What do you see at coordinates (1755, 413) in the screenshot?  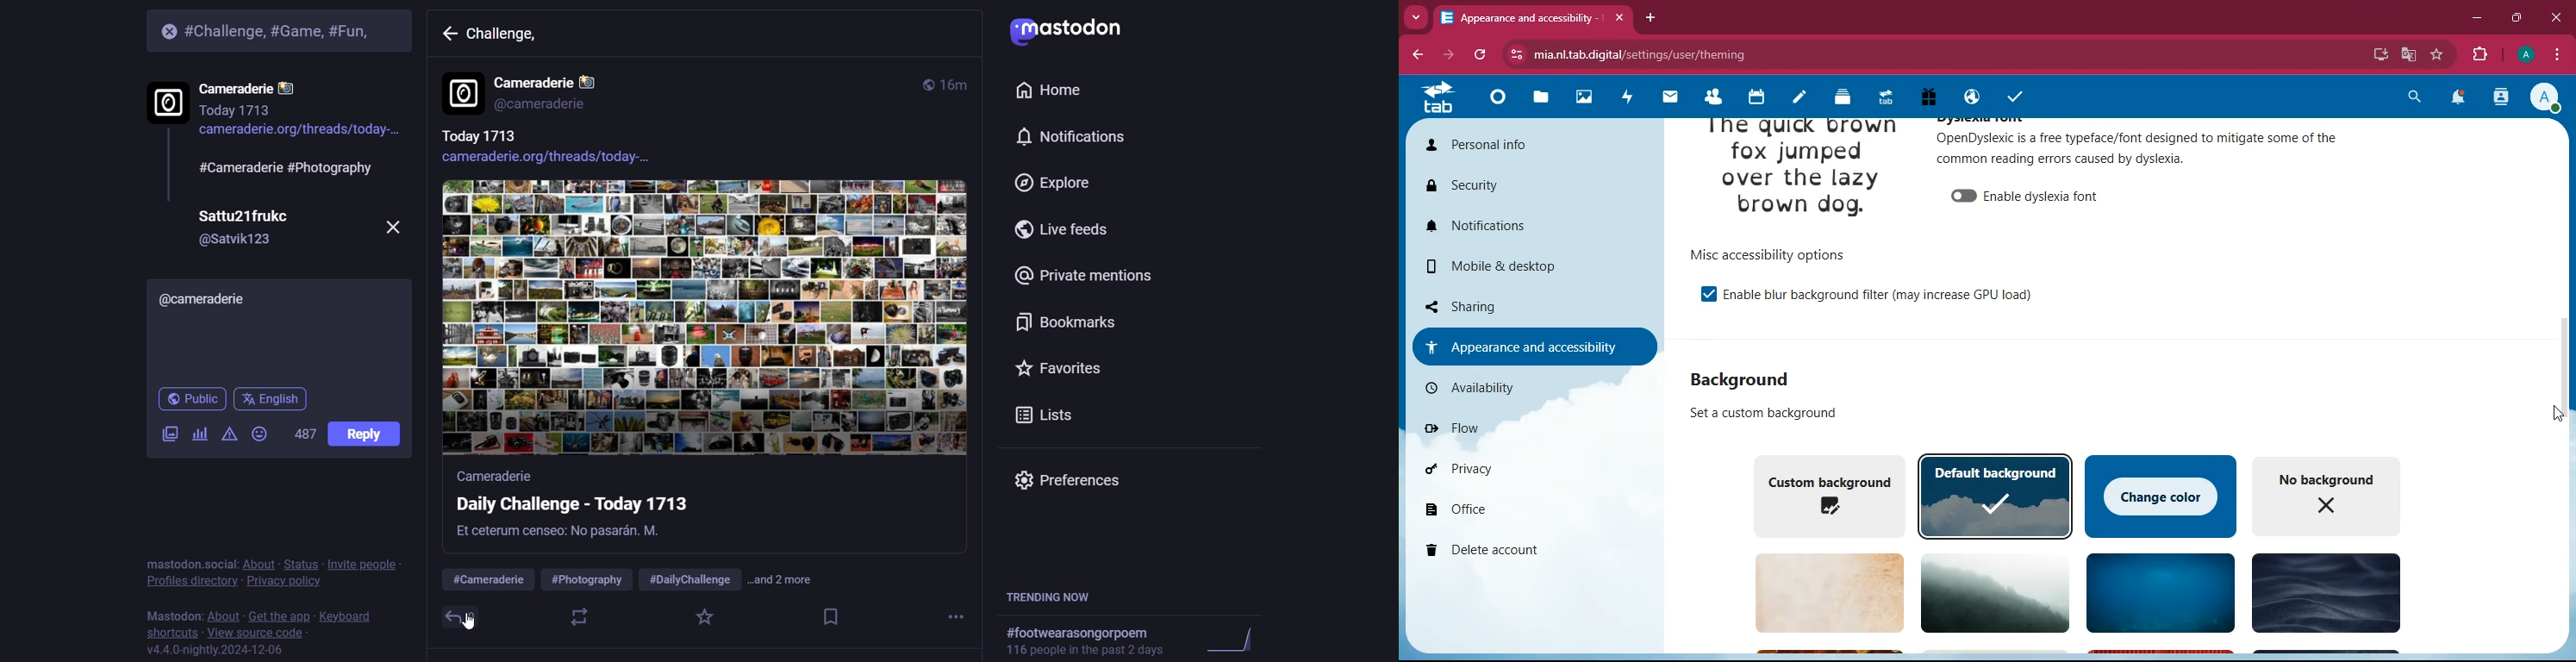 I see `description` at bounding box center [1755, 413].